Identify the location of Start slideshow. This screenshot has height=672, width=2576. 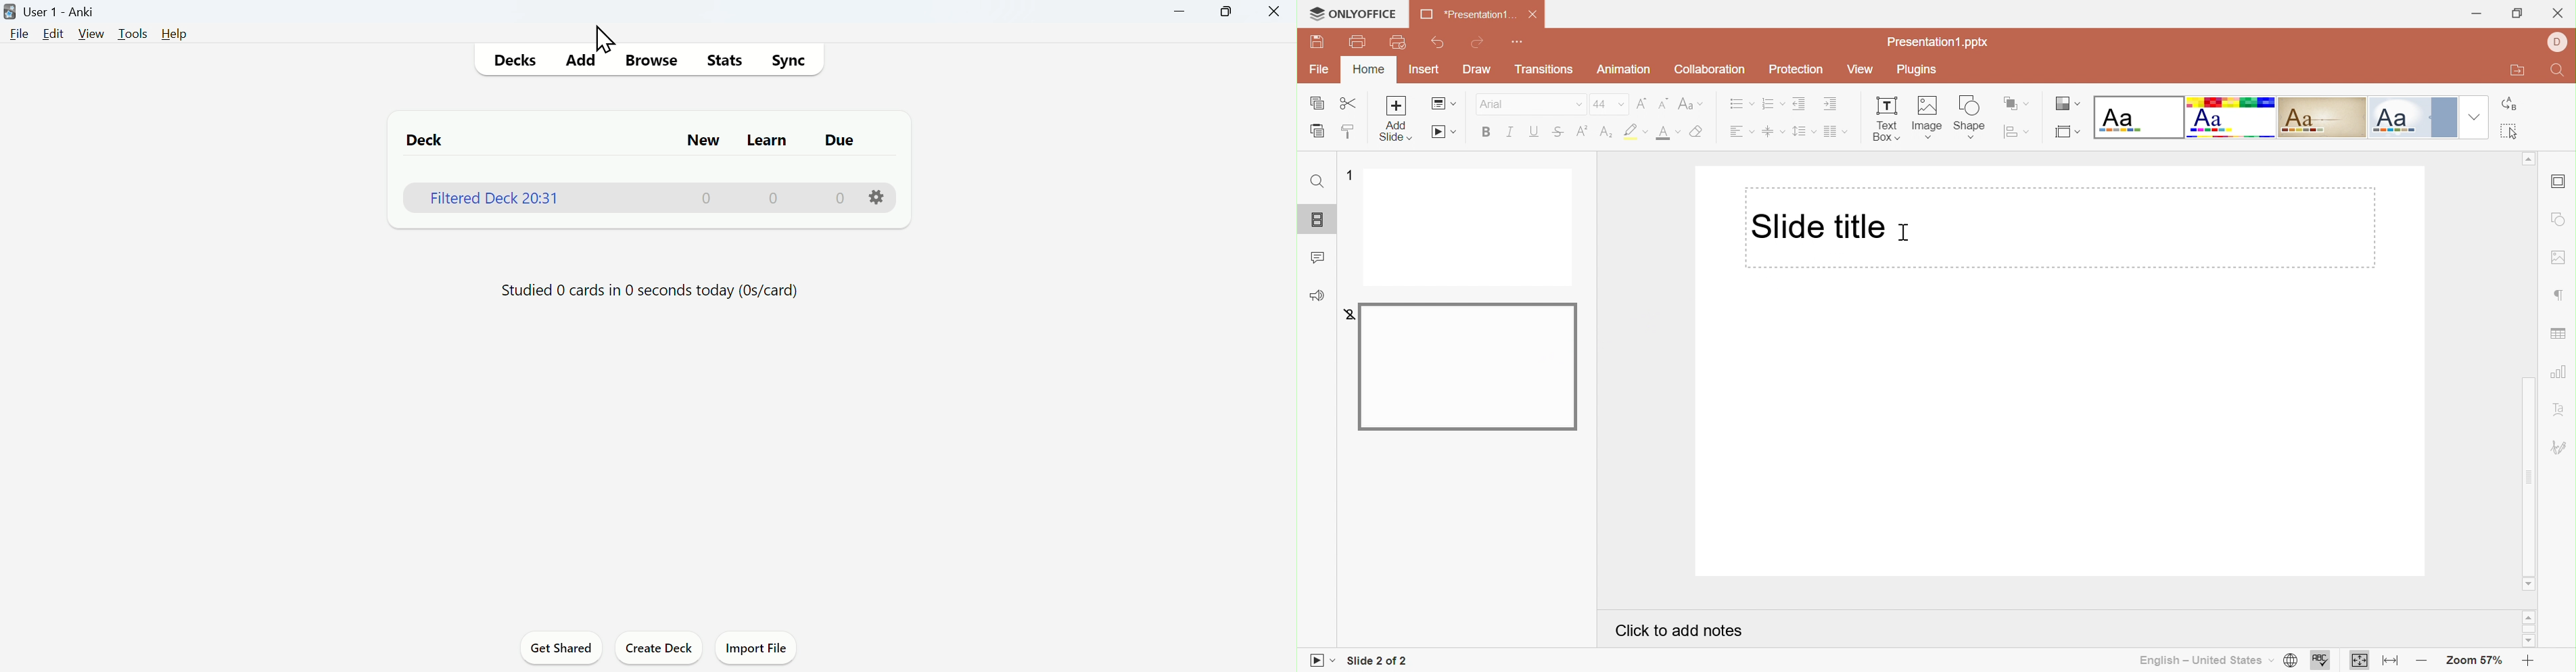
(1322, 661).